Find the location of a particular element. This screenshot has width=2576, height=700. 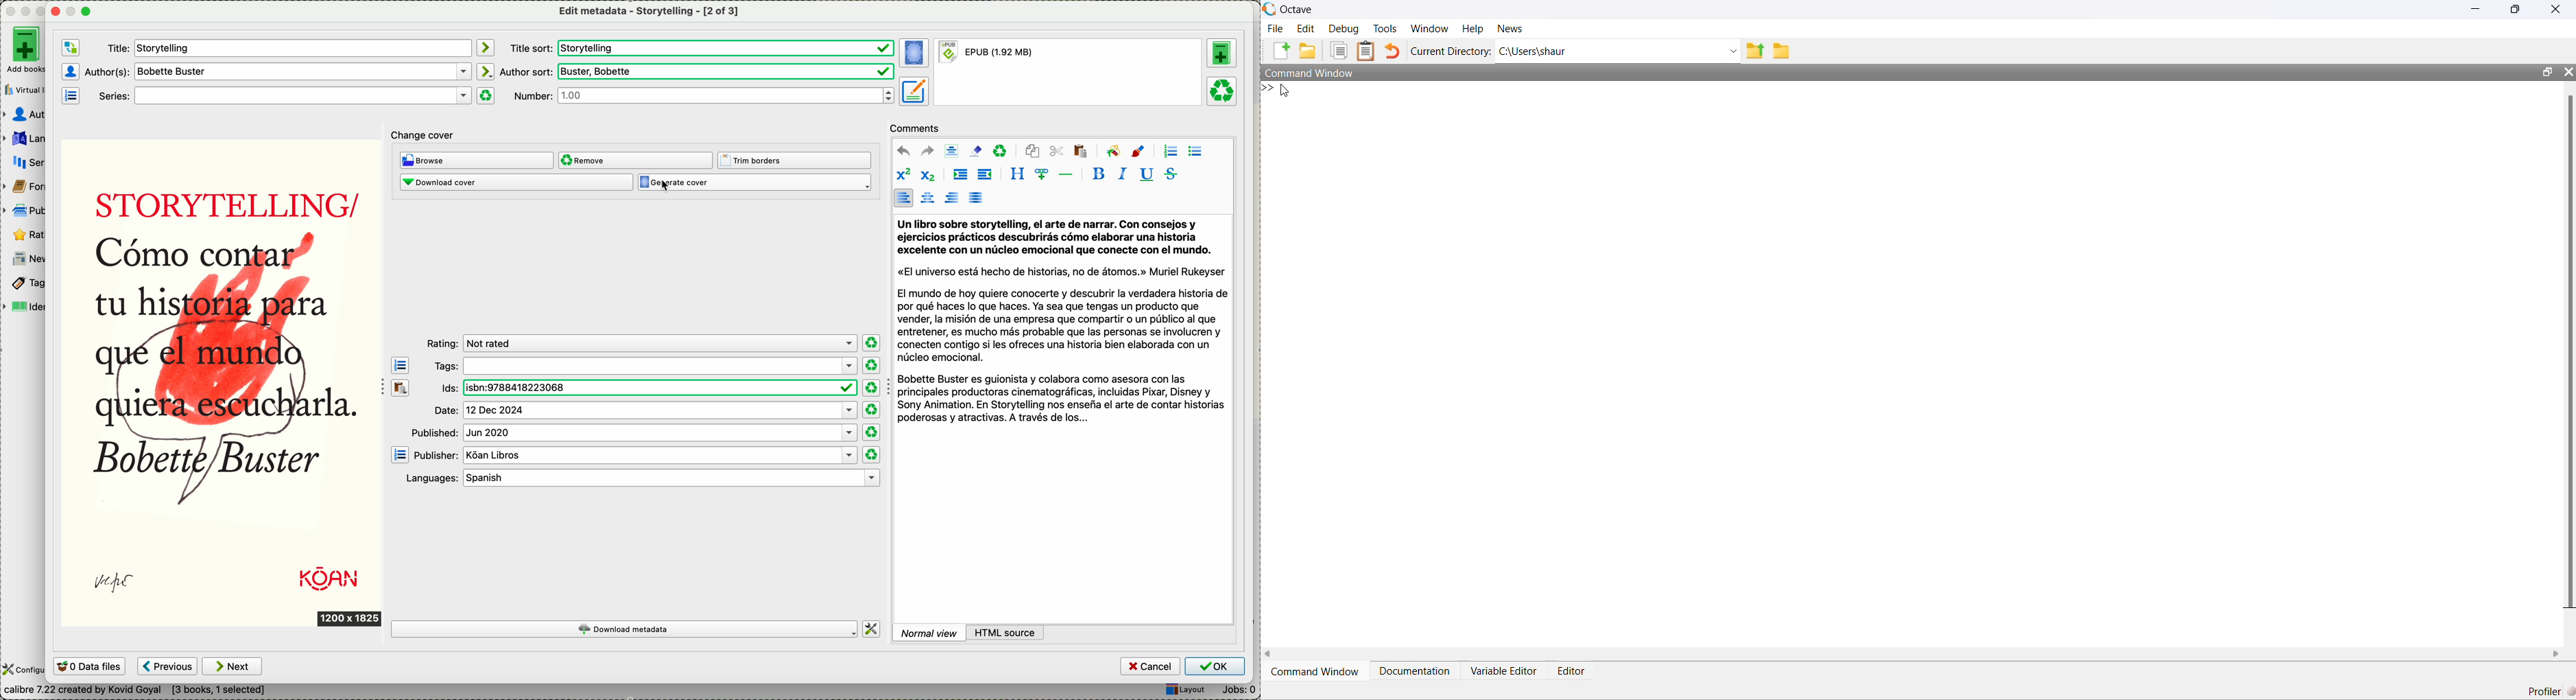

identifiers is located at coordinates (28, 305).